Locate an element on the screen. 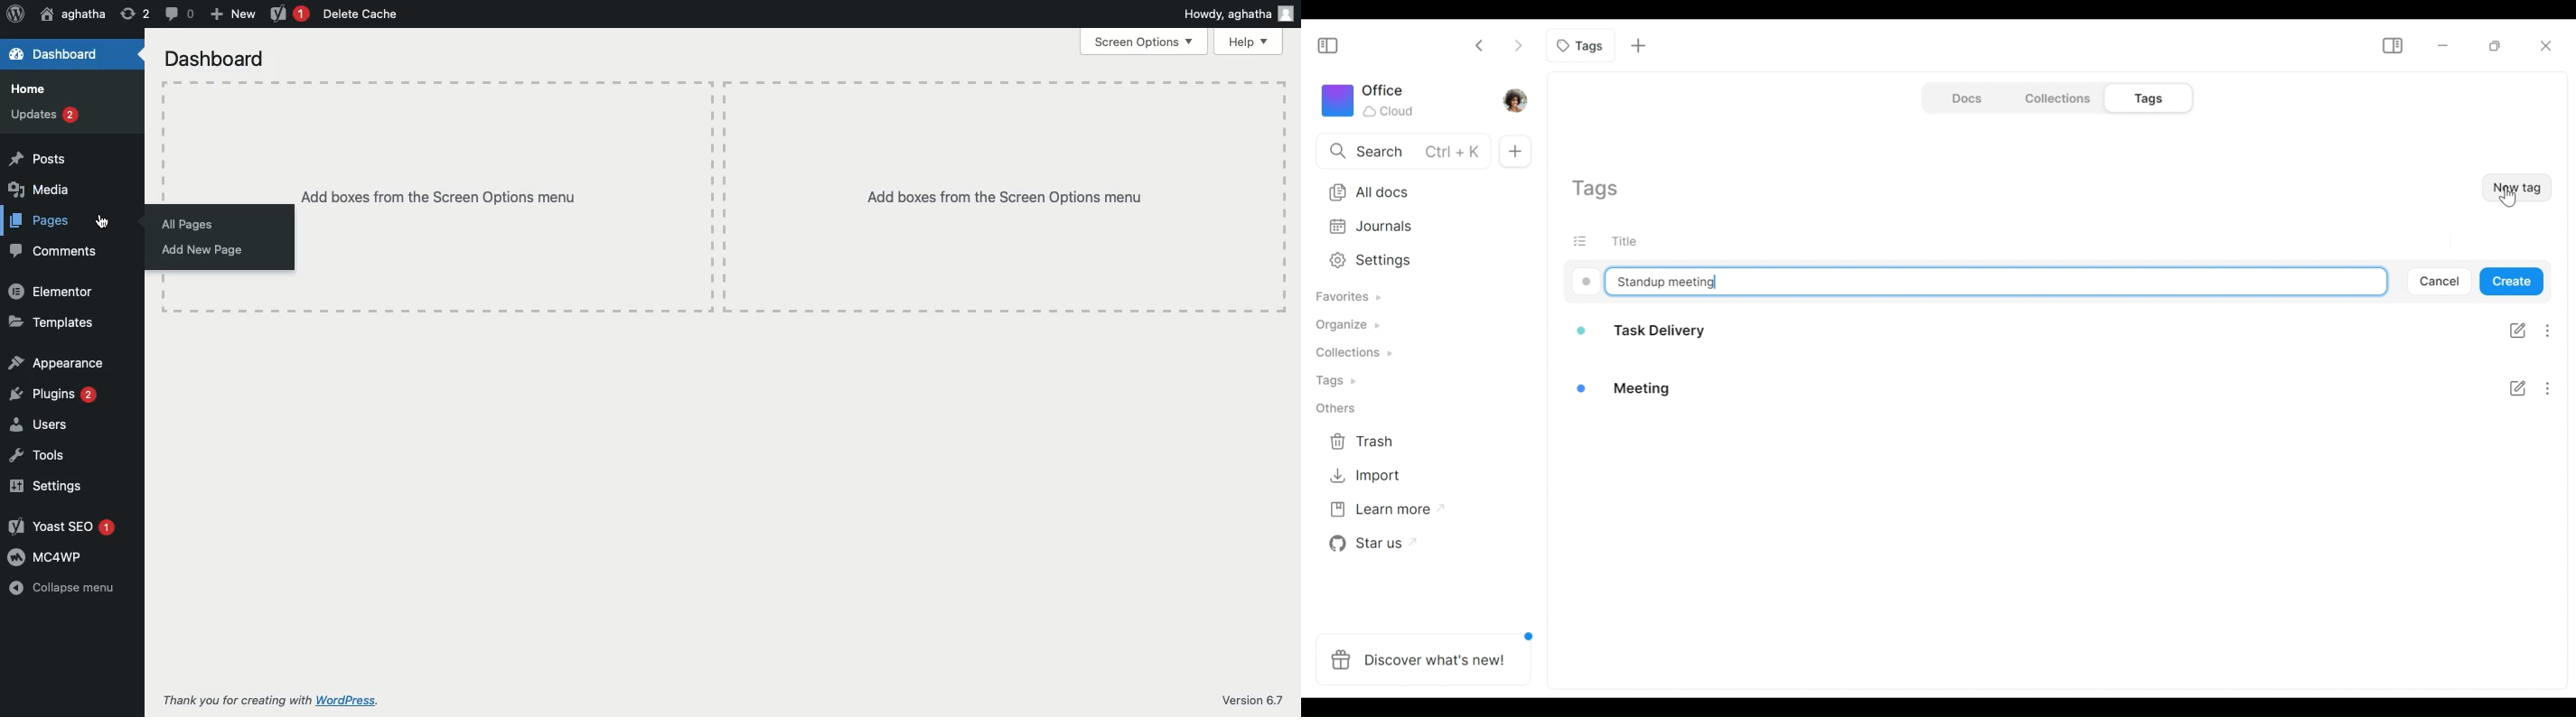 The width and height of the screenshot is (2576, 728). Media is located at coordinates (66, 190).